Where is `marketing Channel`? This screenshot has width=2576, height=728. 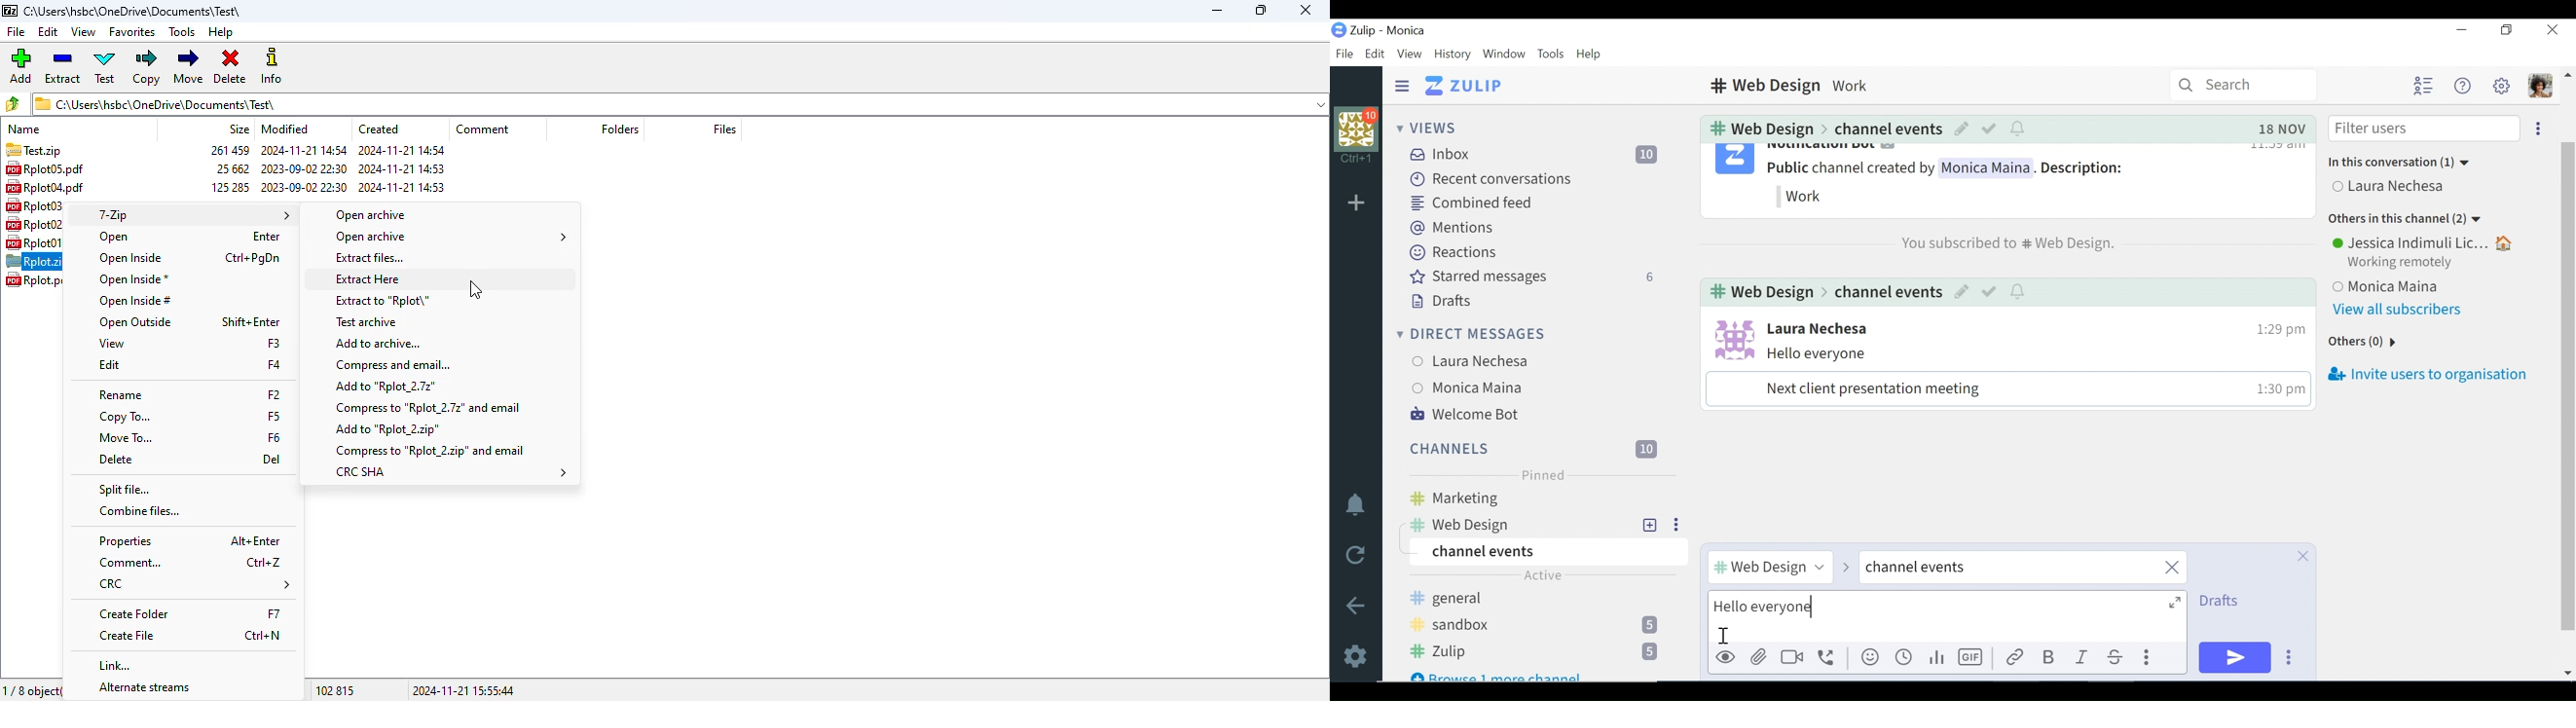
marketing Channel is located at coordinates (1545, 499).